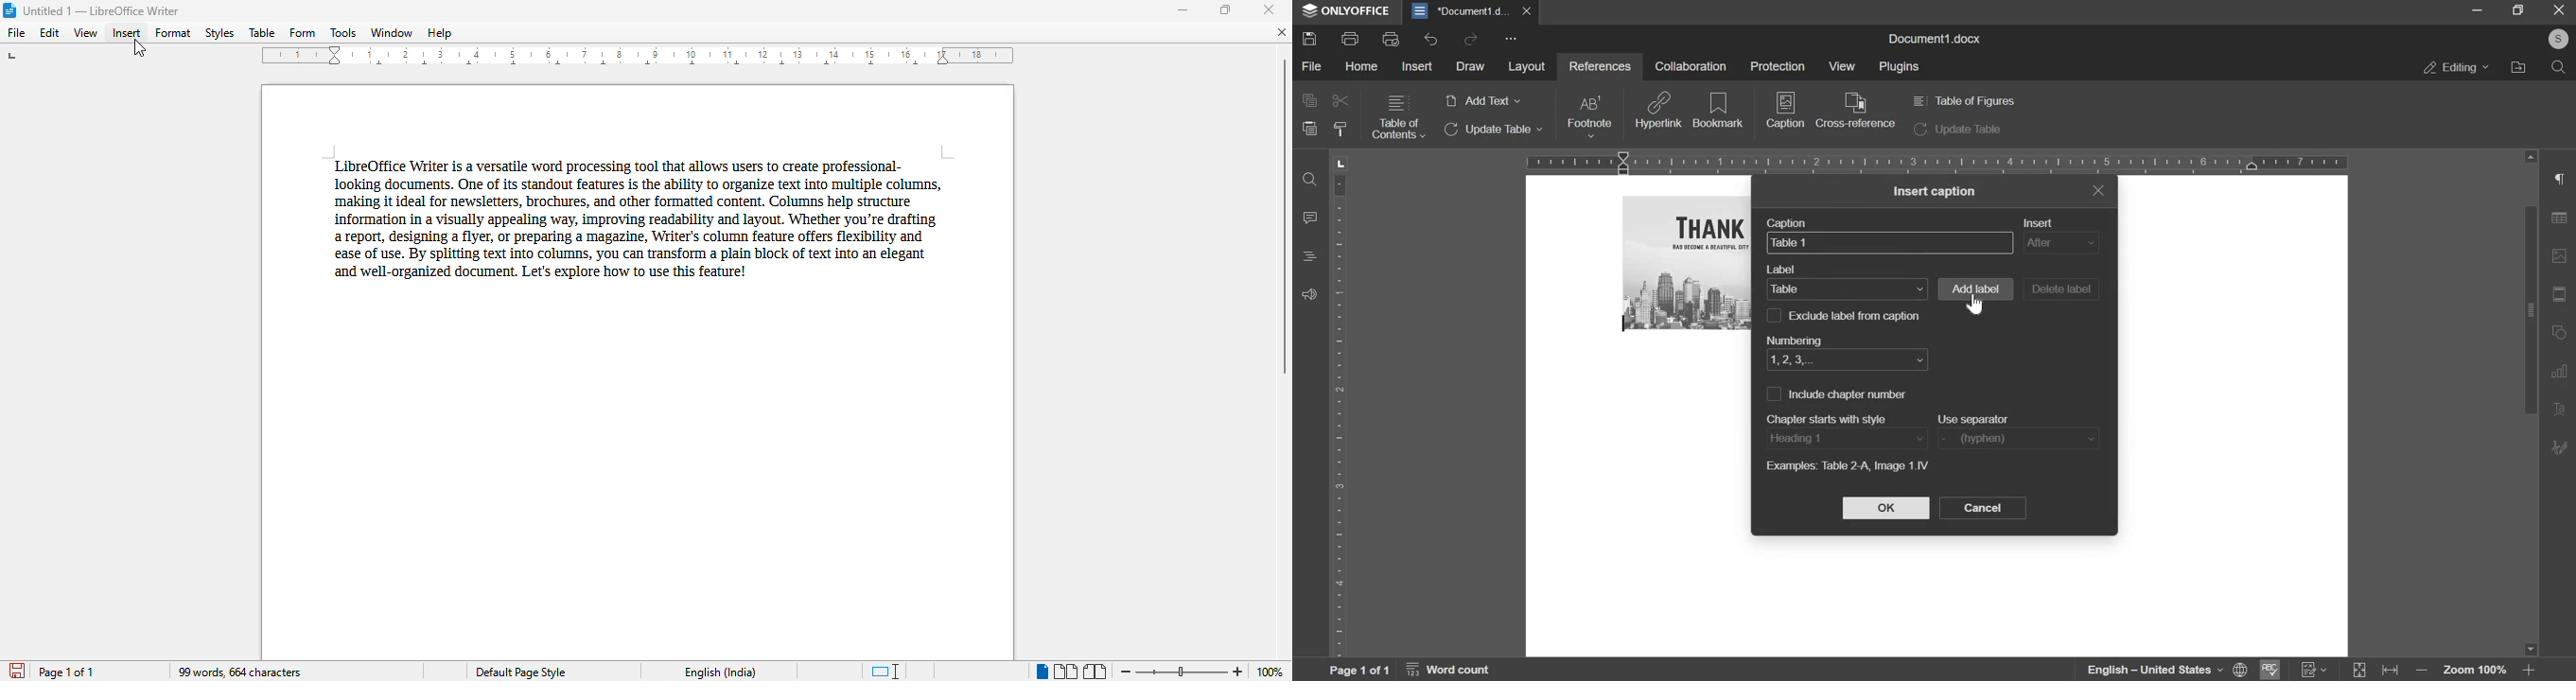 Image resolution: width=2576 pixels, height=700 pixels. Describe the element at coordinates (1284, 215) in the screenshot. I see `vertical scroll bar` at that location.